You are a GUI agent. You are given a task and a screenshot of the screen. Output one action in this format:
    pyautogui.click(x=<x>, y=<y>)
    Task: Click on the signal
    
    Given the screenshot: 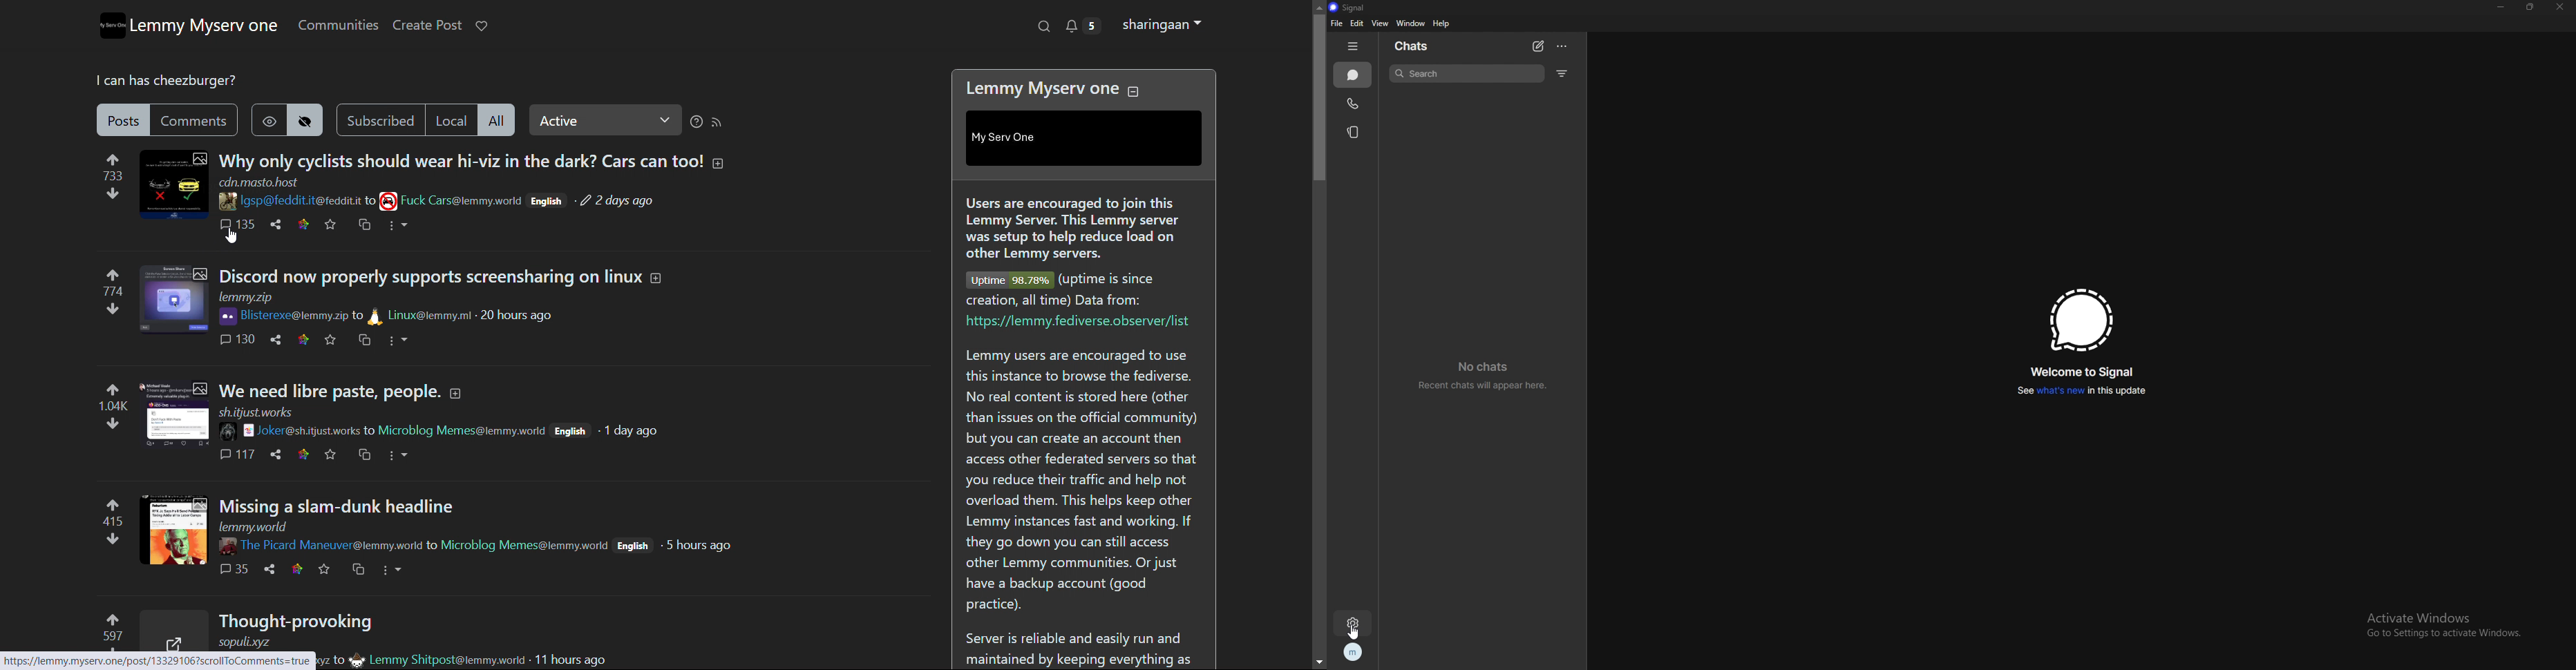 What is the action you would take?
    pyautogui.click(x=1355, y=7)
    